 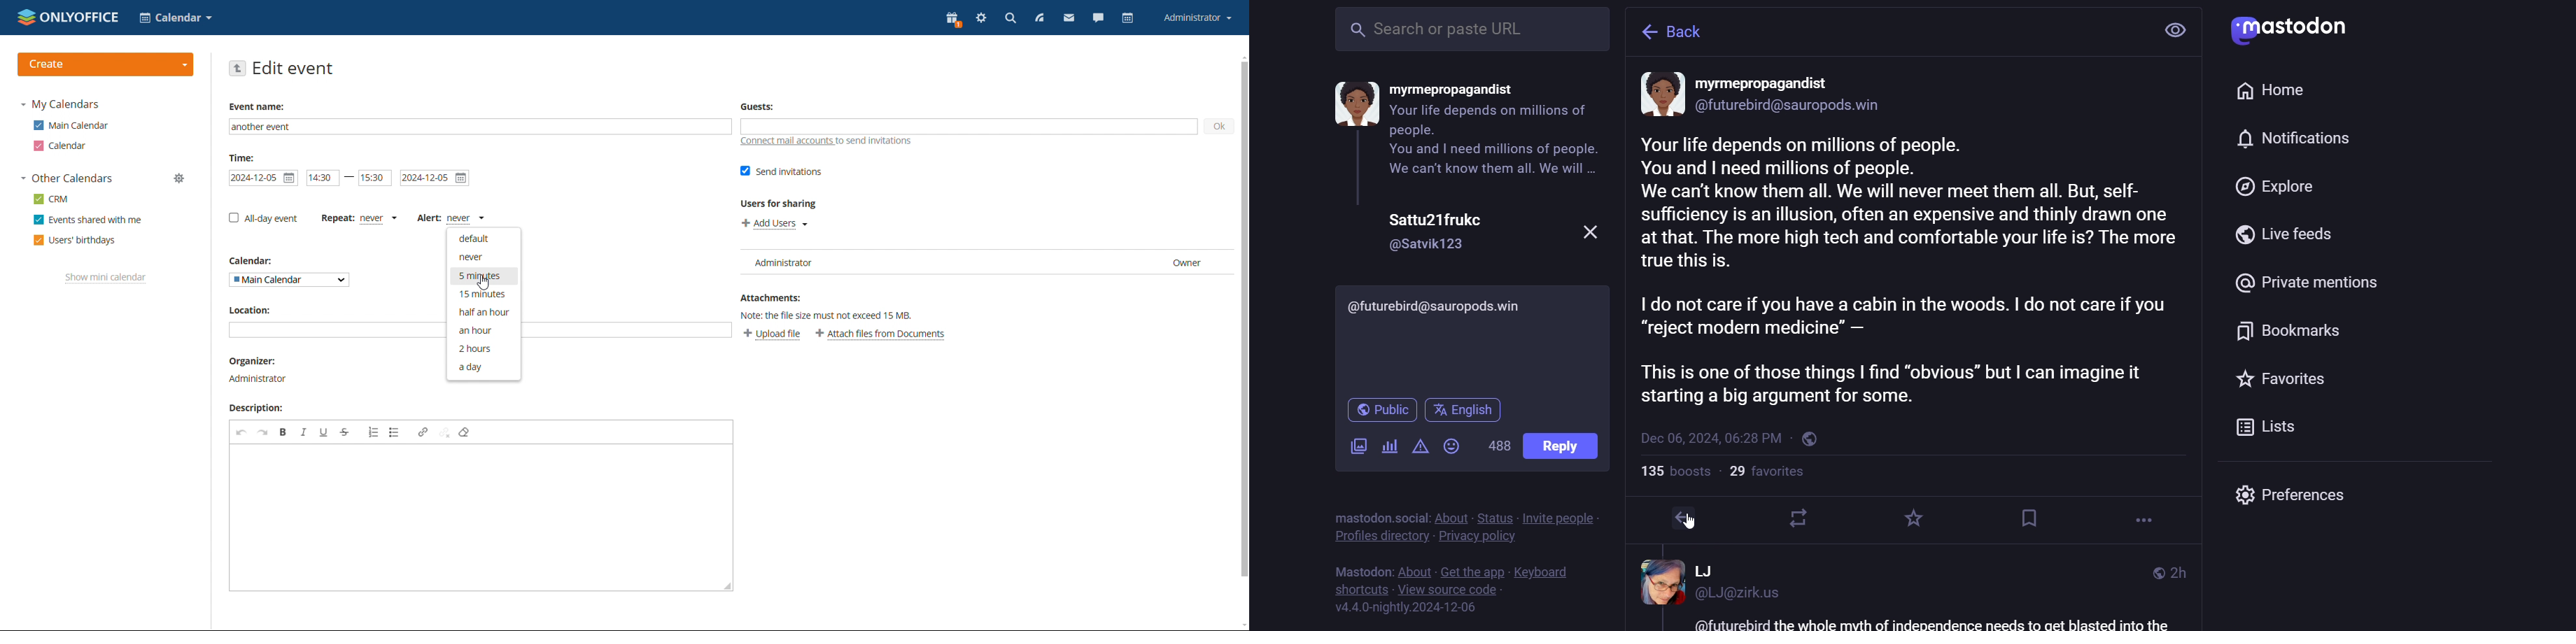 What do you see at coordinates (1474, 31) in the screenshot?
I see `search` at bounding box center [1474, 31].